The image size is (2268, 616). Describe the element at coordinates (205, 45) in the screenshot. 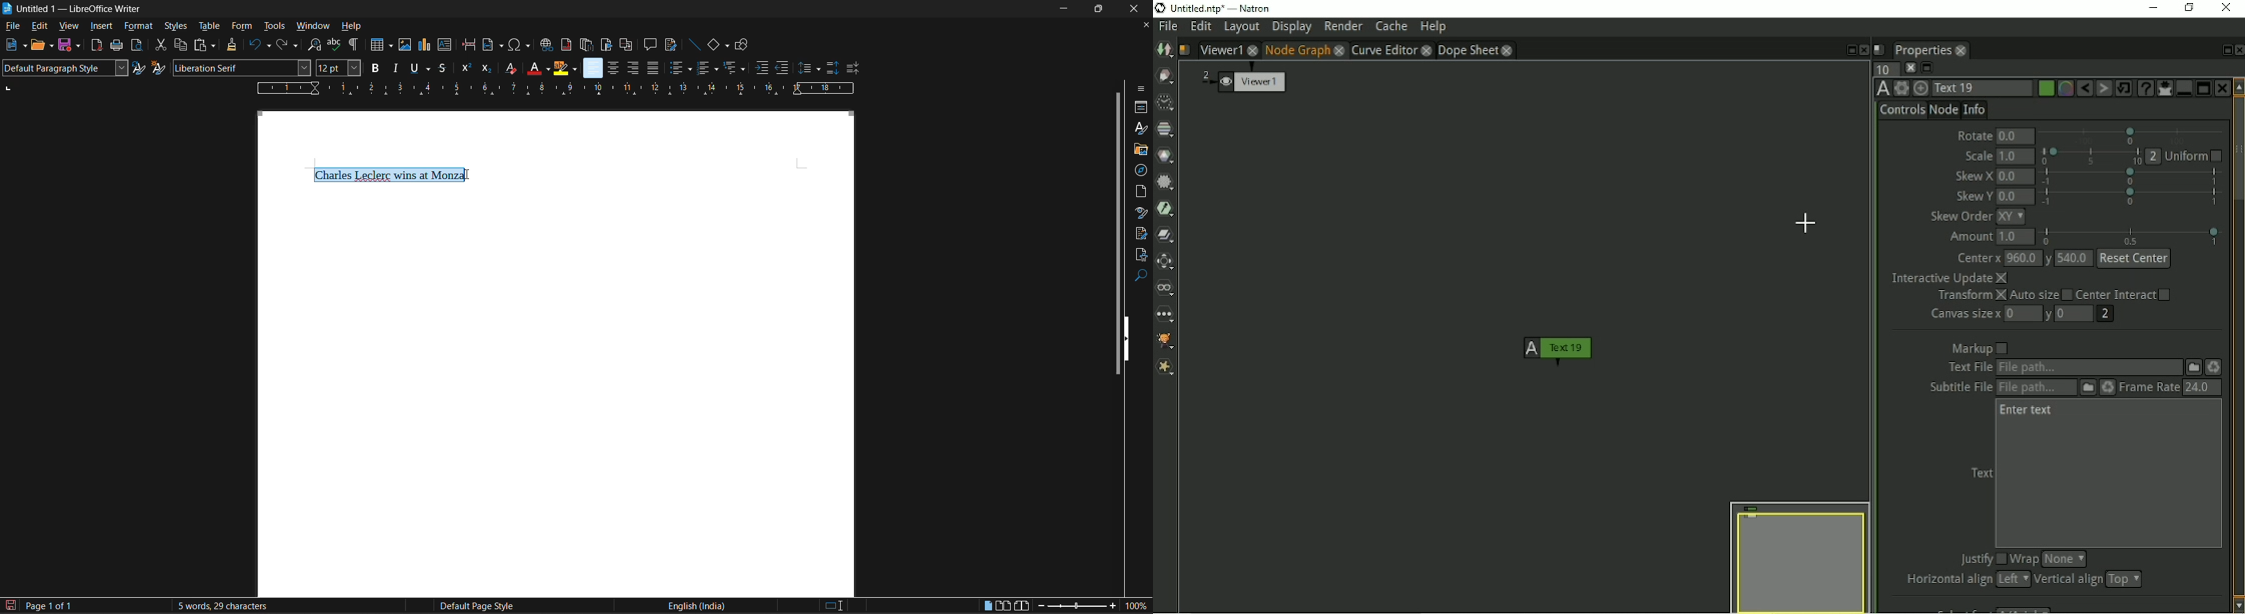

I see `paste` at that location.